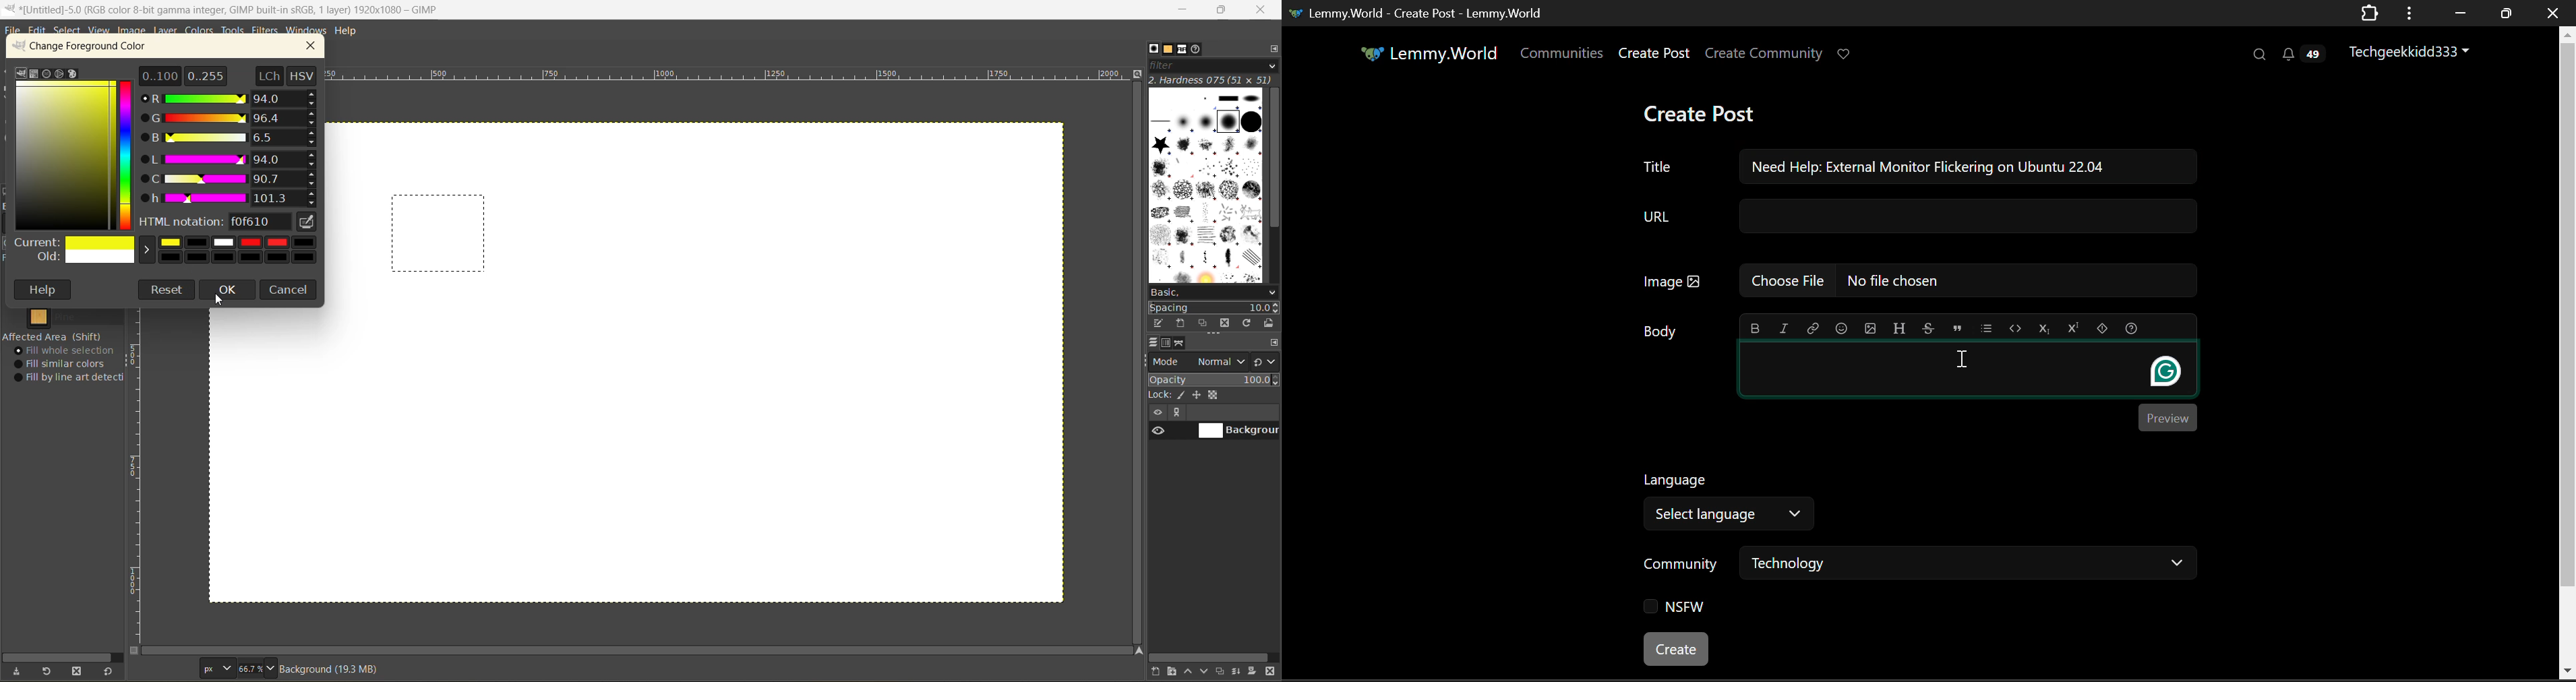 The image size is (2576, 700). What do you see at coordinates (1967, 371) in the screenshot?
I see `Post Body Editing Textbox Selected` at bounding box center [1967, 371].